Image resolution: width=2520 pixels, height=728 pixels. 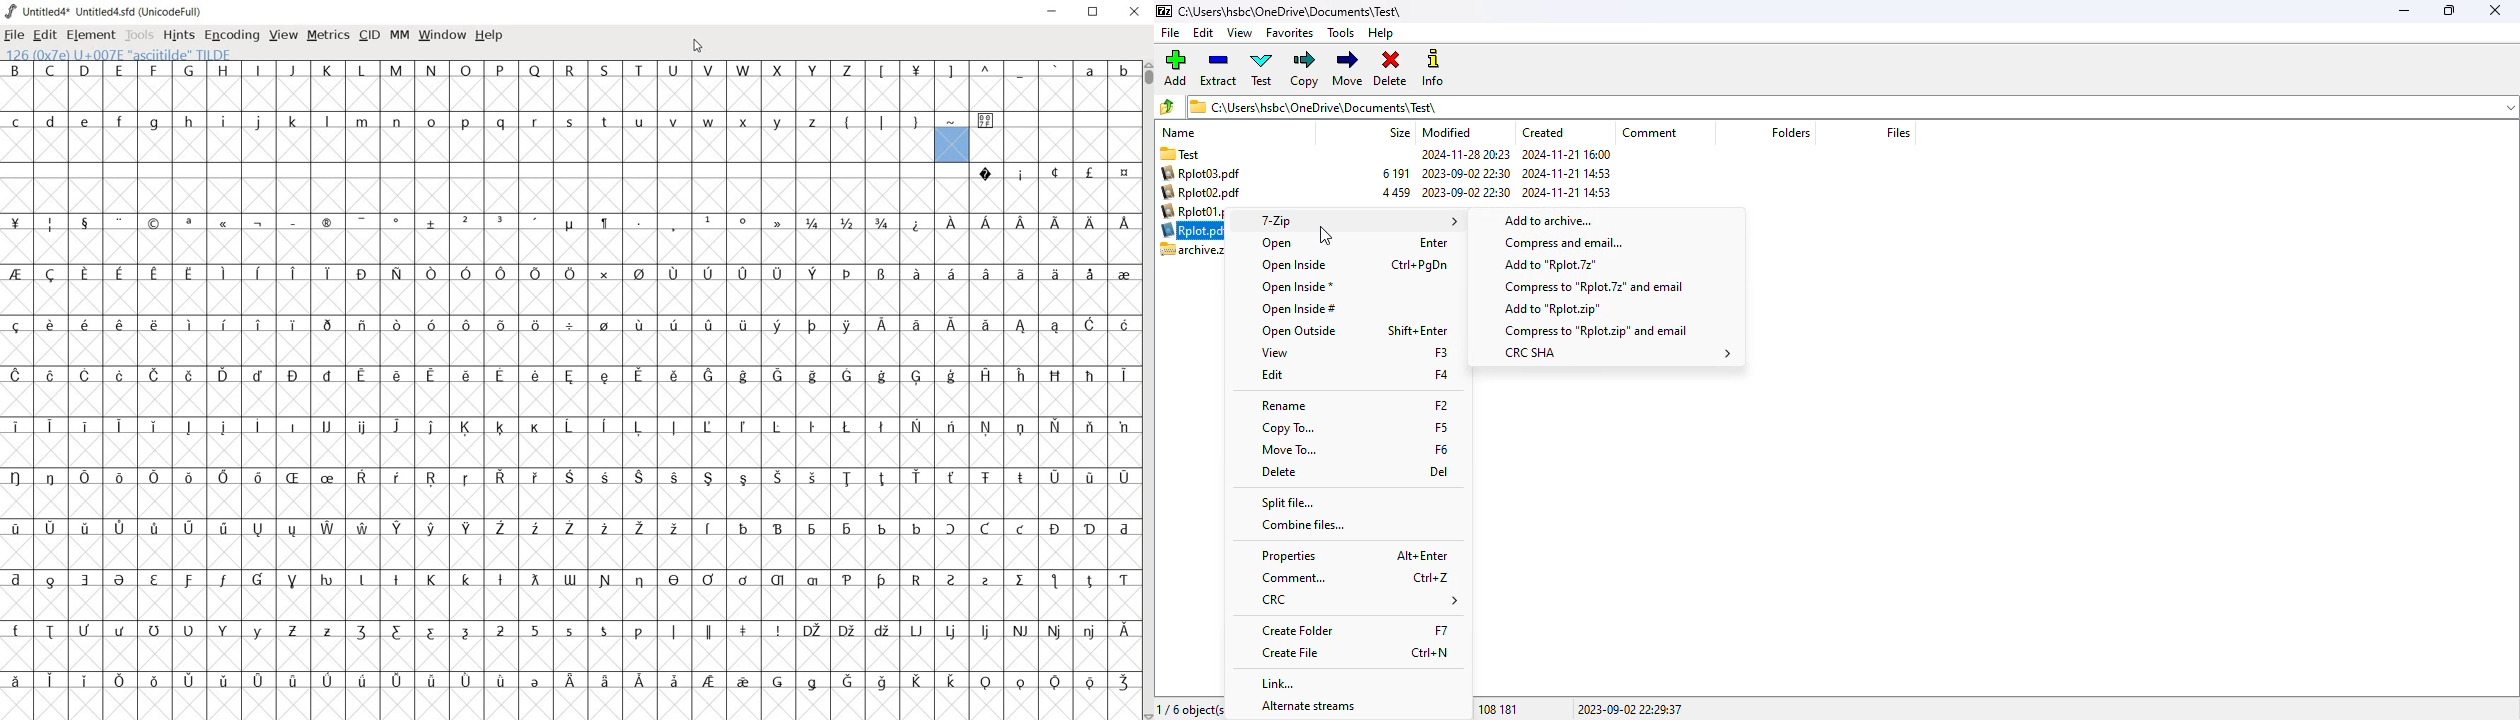 I want to click on 2023-09-02 22:29:37, so click(x=1630, y=708).